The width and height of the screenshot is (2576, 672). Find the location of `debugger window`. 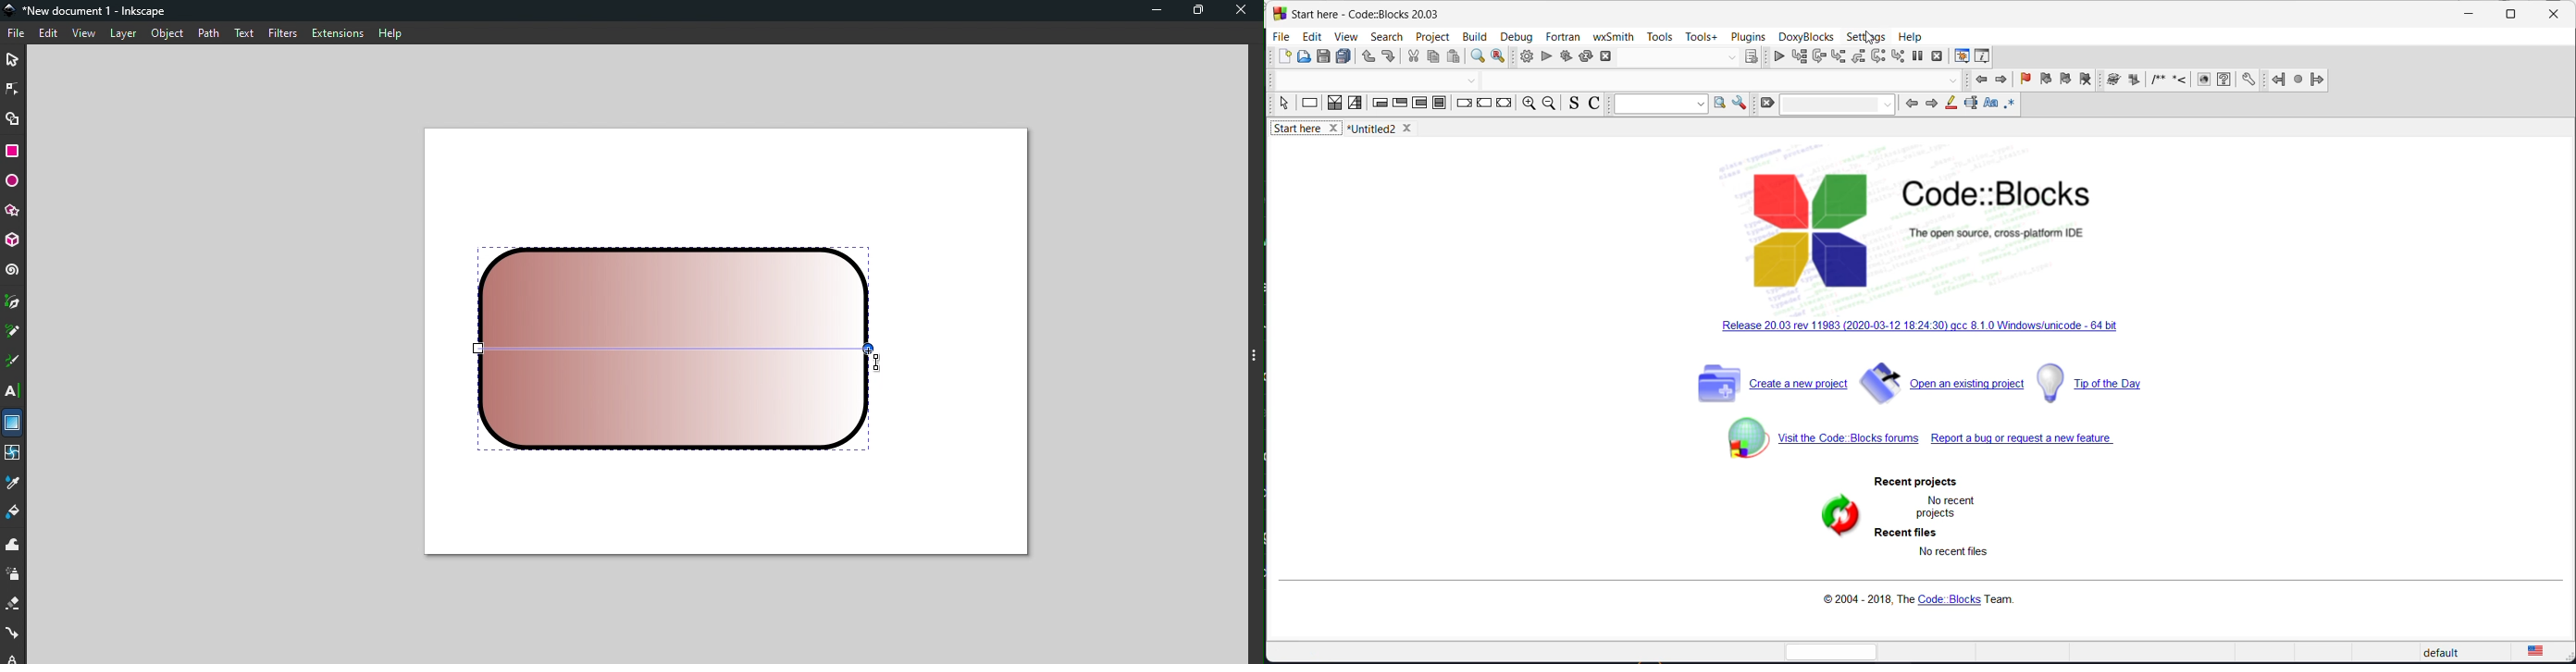

debugger window is located at coordinates (1960, 56).